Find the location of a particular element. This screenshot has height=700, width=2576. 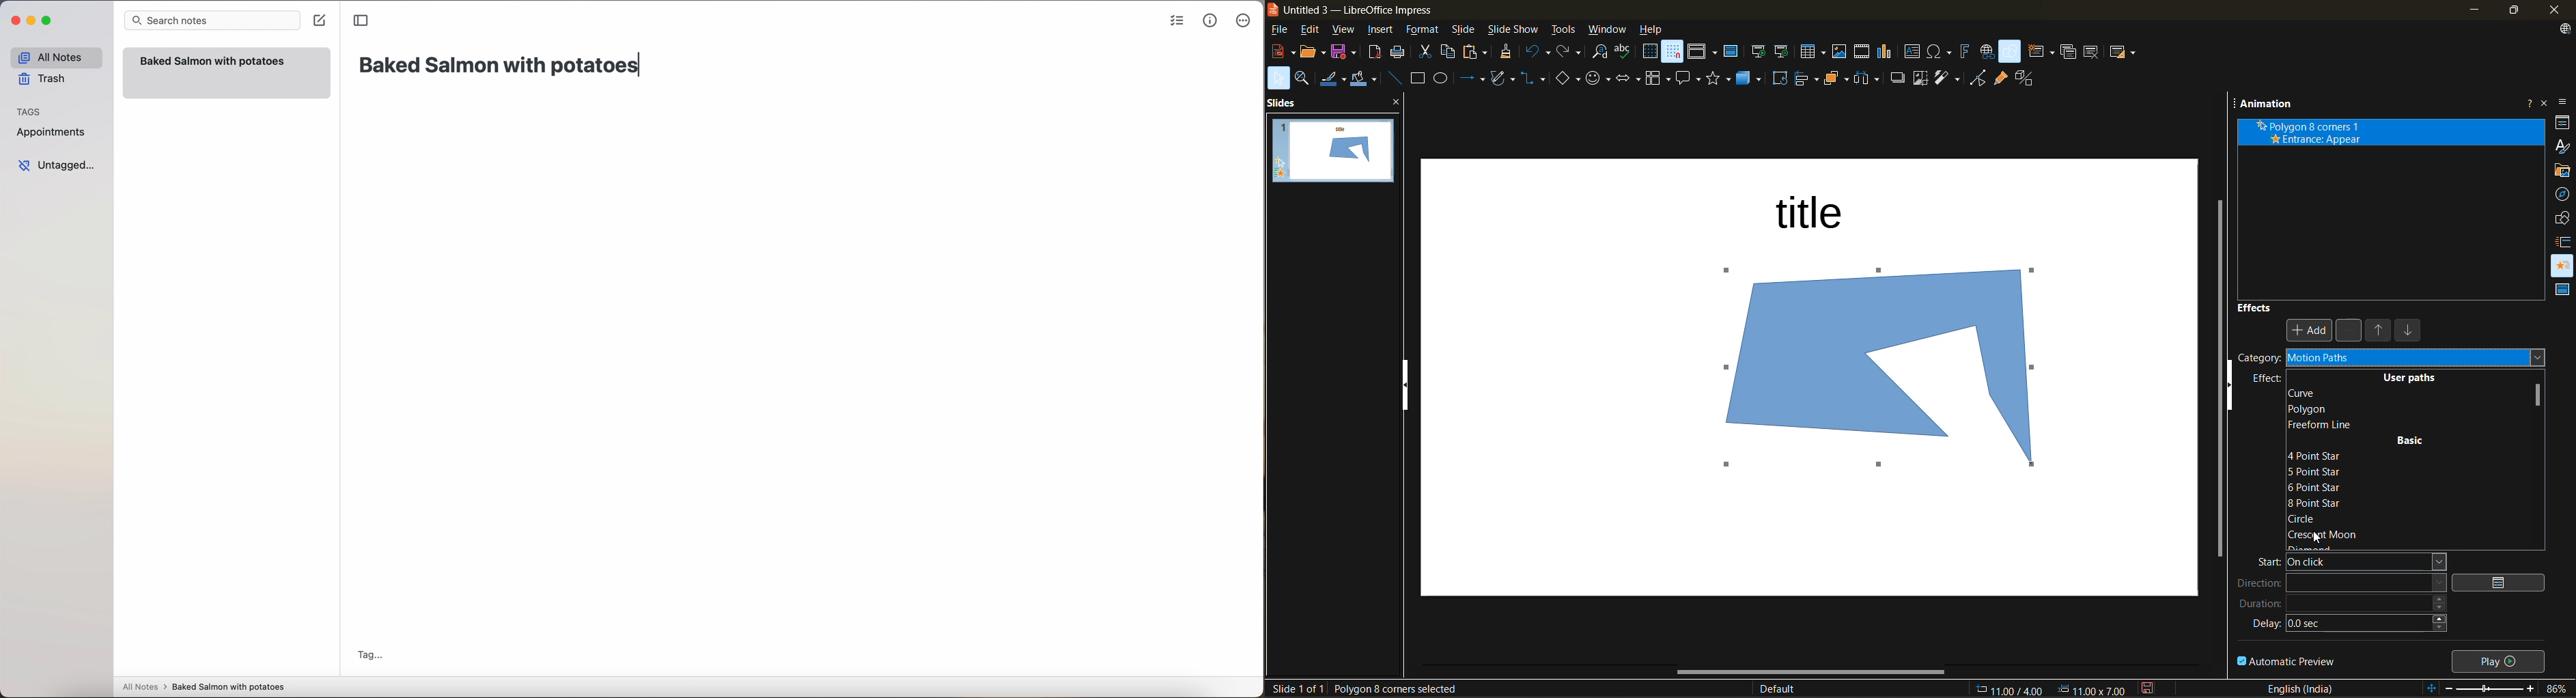

all notes > baked Salmon with potatoes is located at coordinates (204, 686).